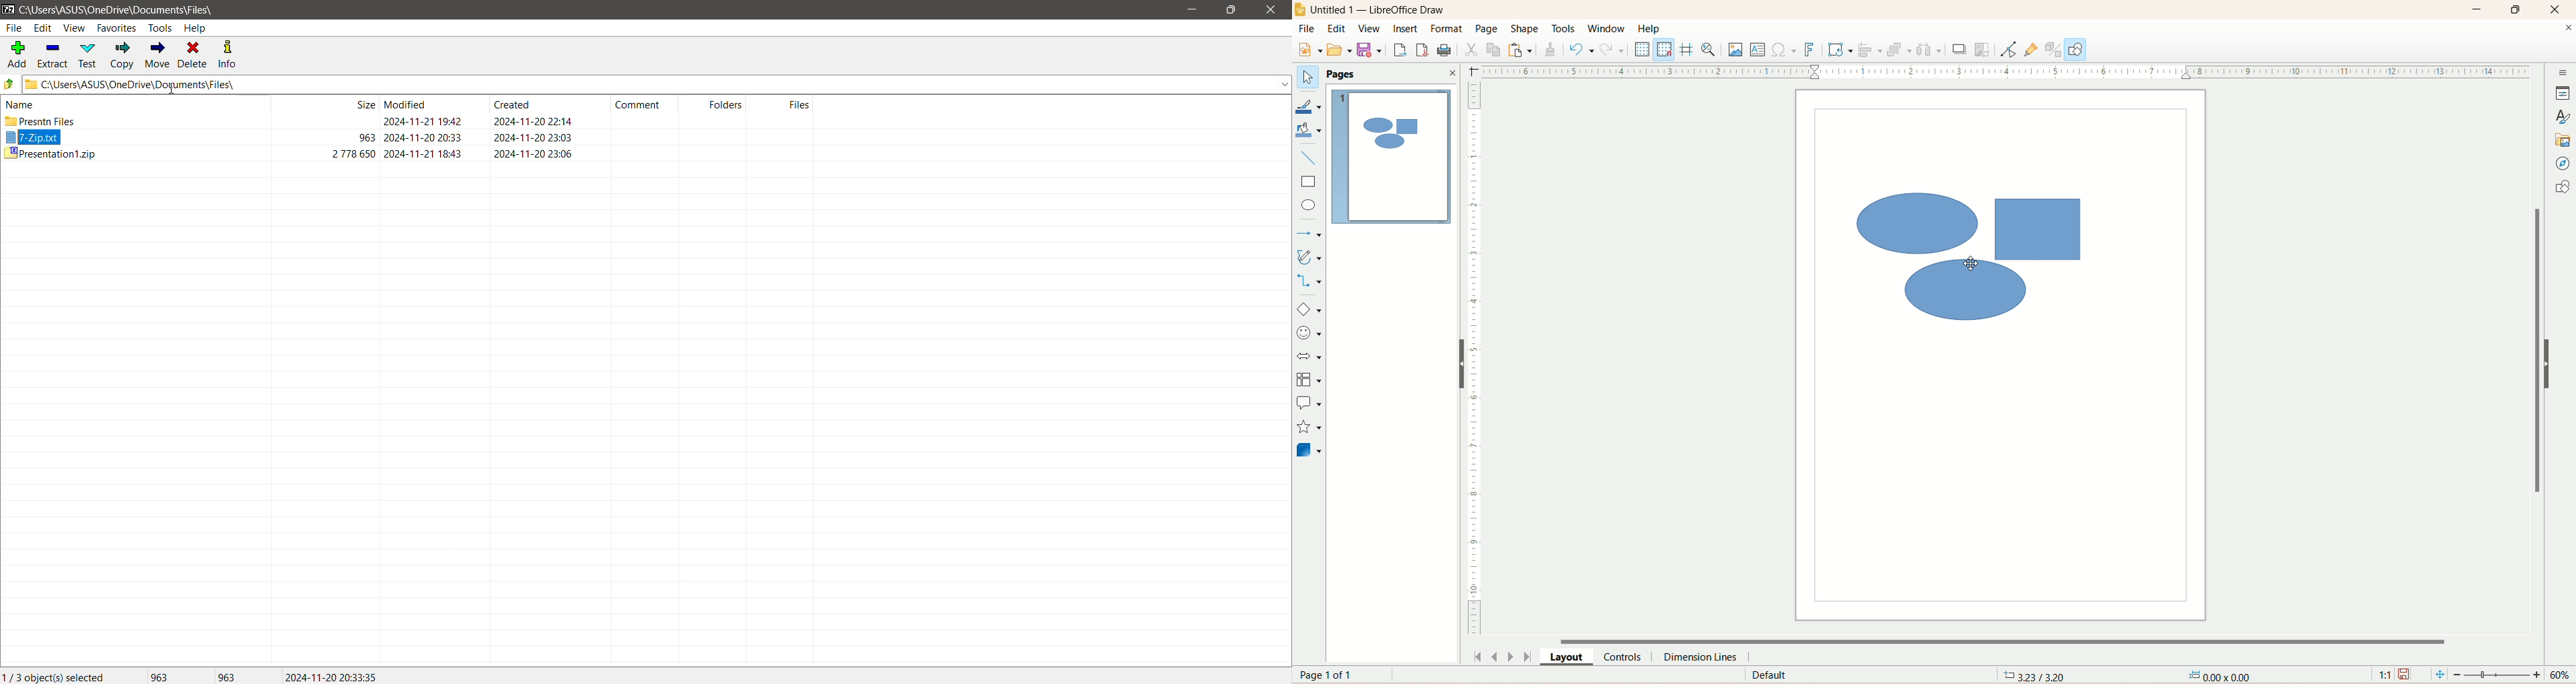  Describe the element at coordinates (1606, 29) in the screenshot. I see `window` at that location.